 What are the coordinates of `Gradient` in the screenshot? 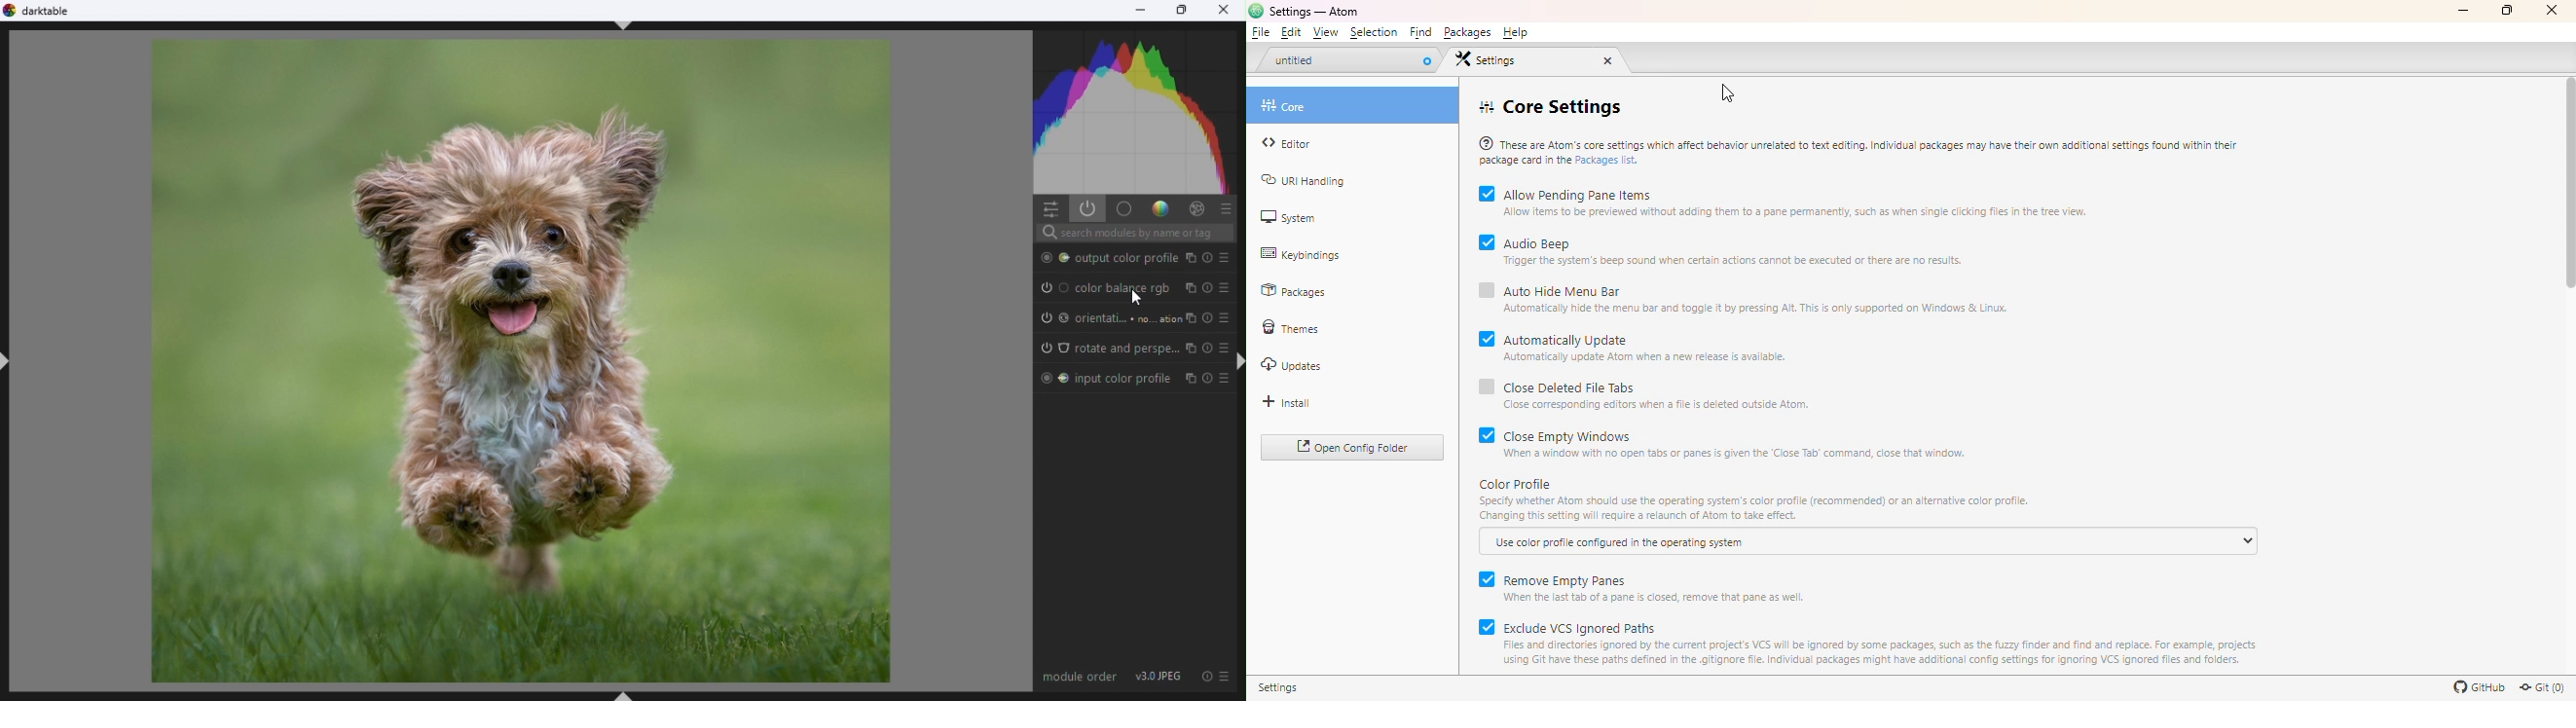 It's located at (1160, 209).